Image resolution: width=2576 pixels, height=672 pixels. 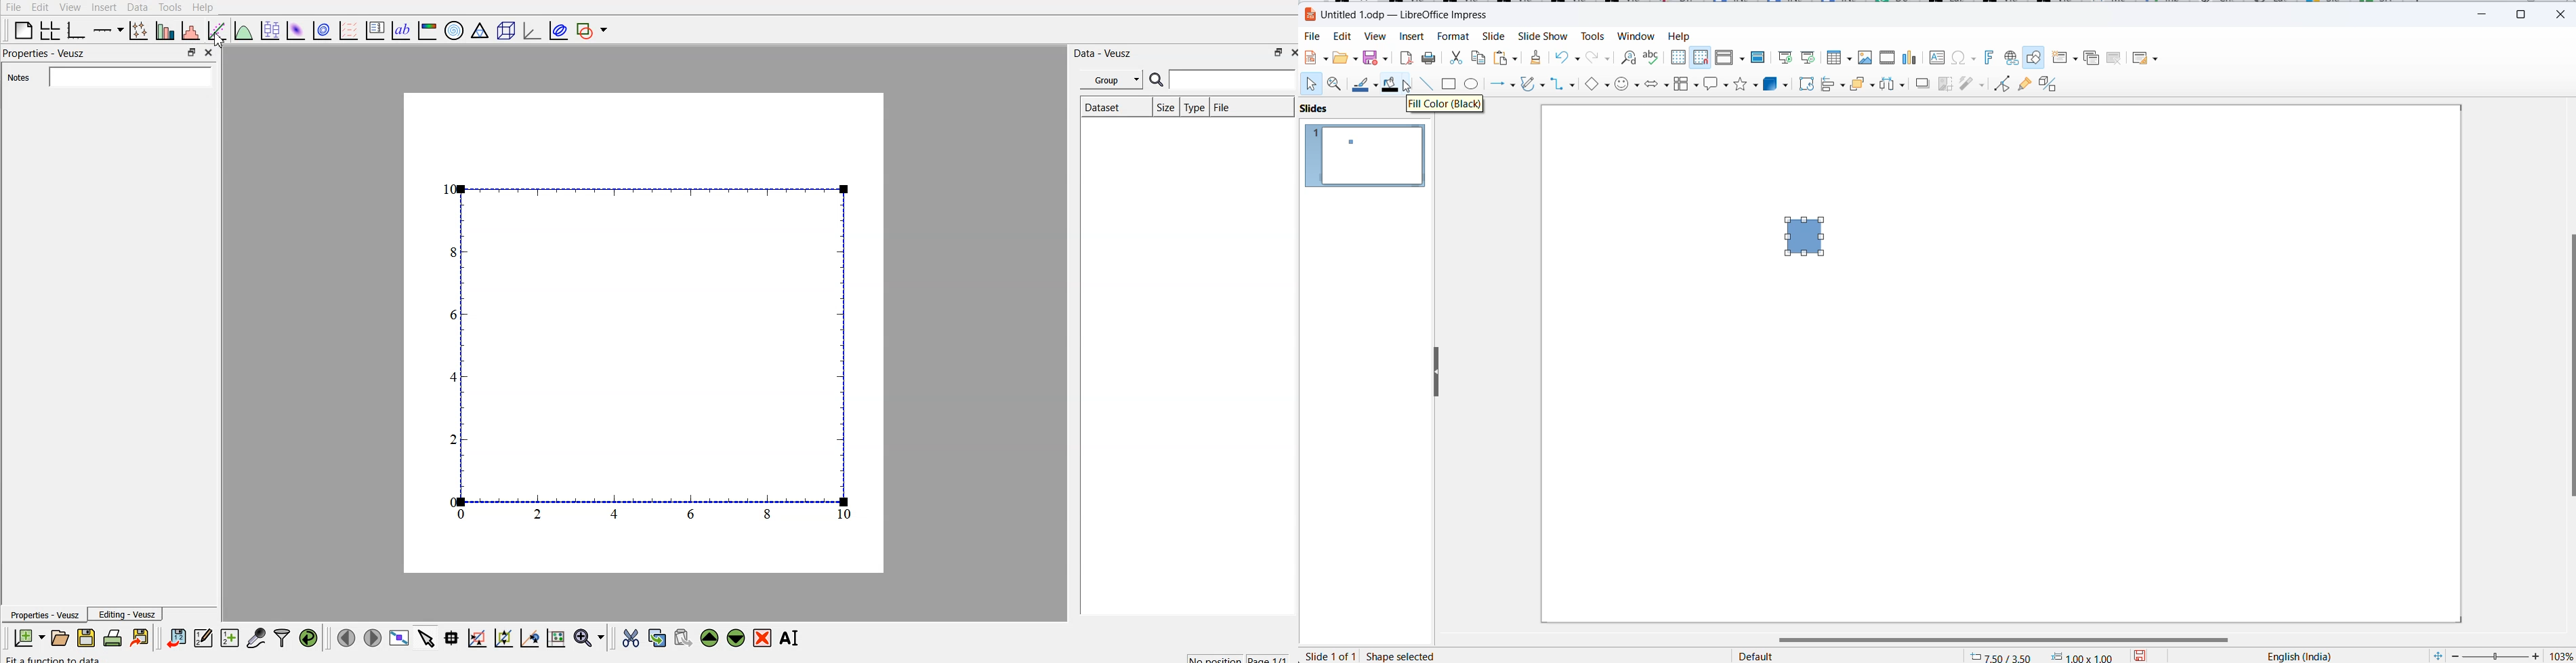 What do you see at coordinates (2526, 13) in the screenshot?
I see `maximize` at bounding box center [2526, 13].